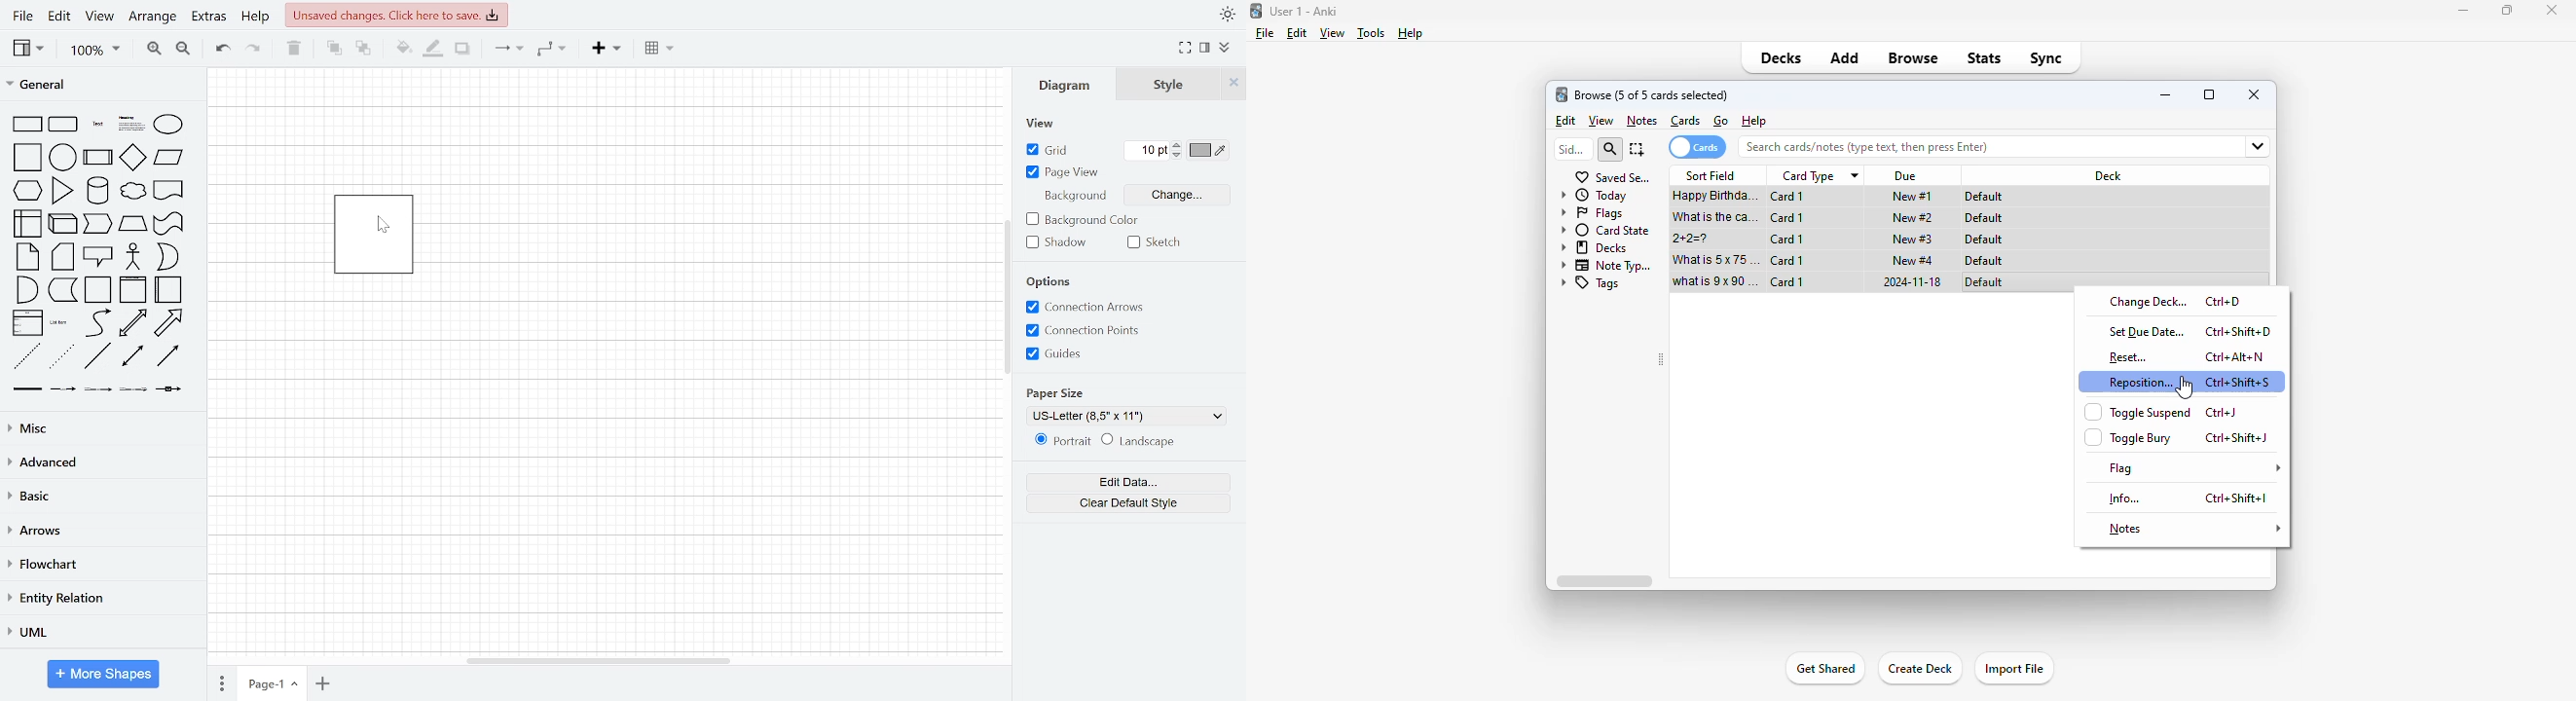  I want to click on shortcut for toggle suspend, so click(2221, 413).